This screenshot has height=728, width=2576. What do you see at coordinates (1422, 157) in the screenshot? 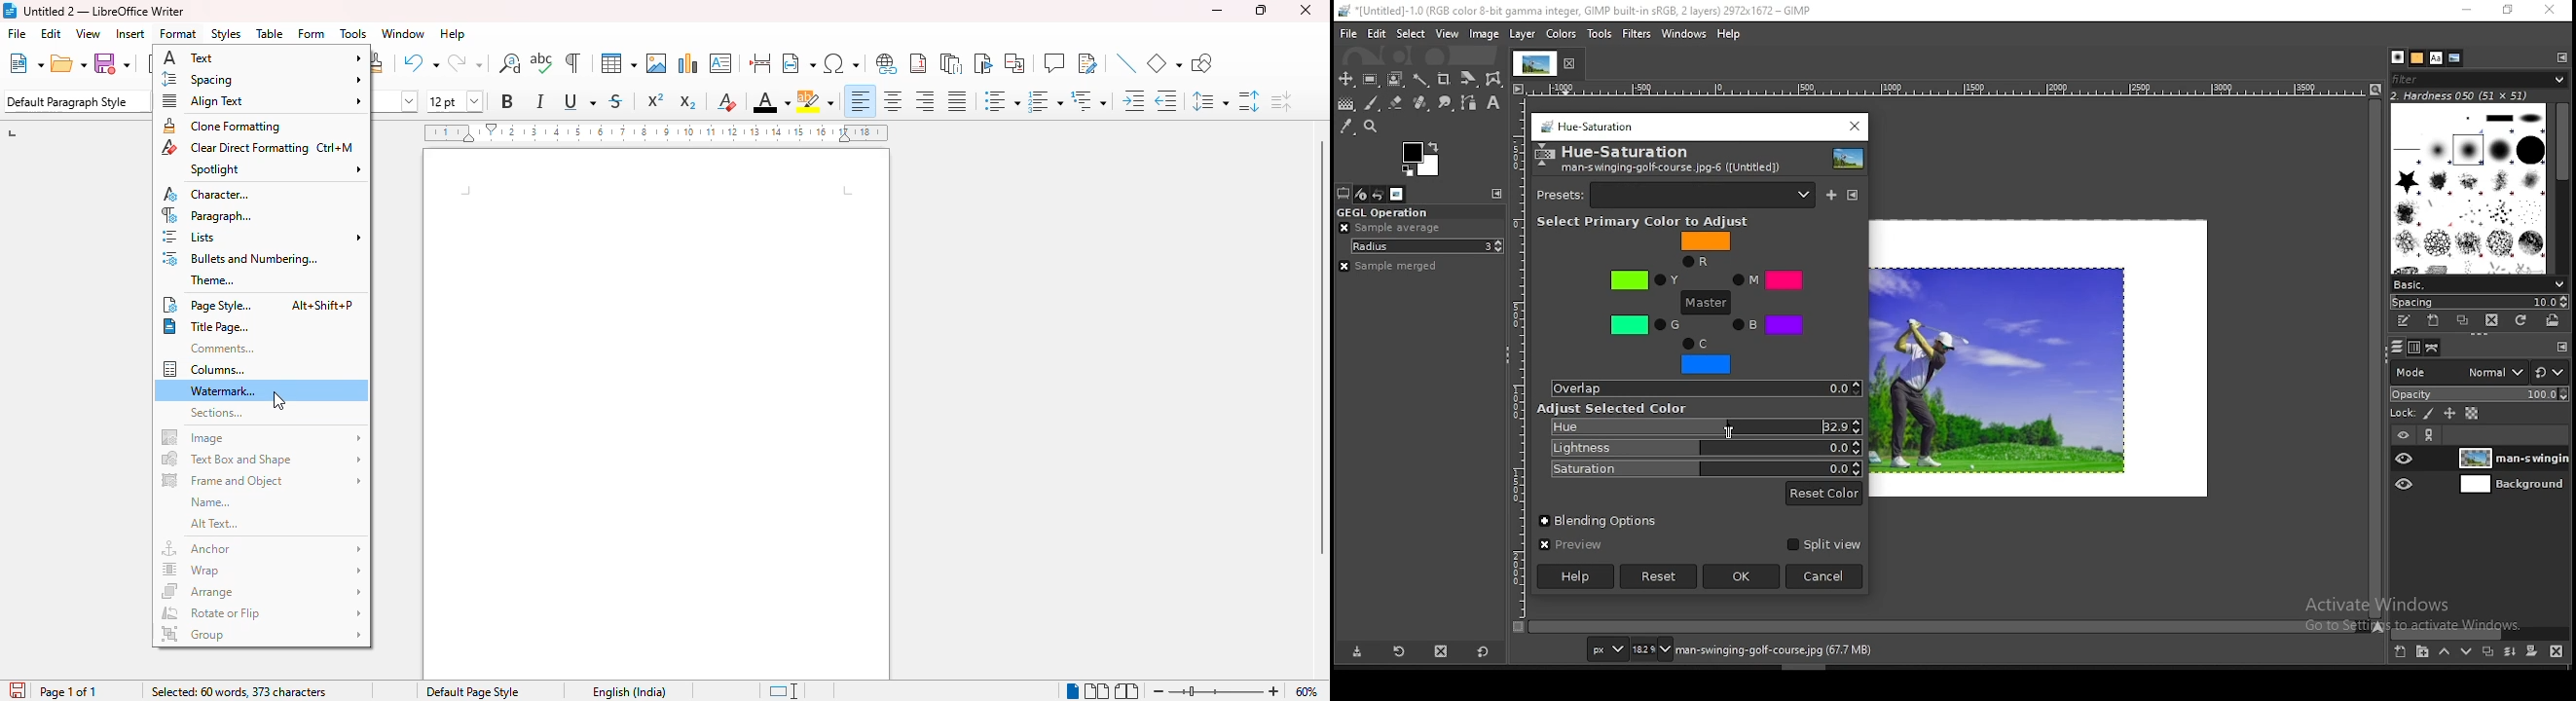
I see `colors` at bounding box center [1422, 157].